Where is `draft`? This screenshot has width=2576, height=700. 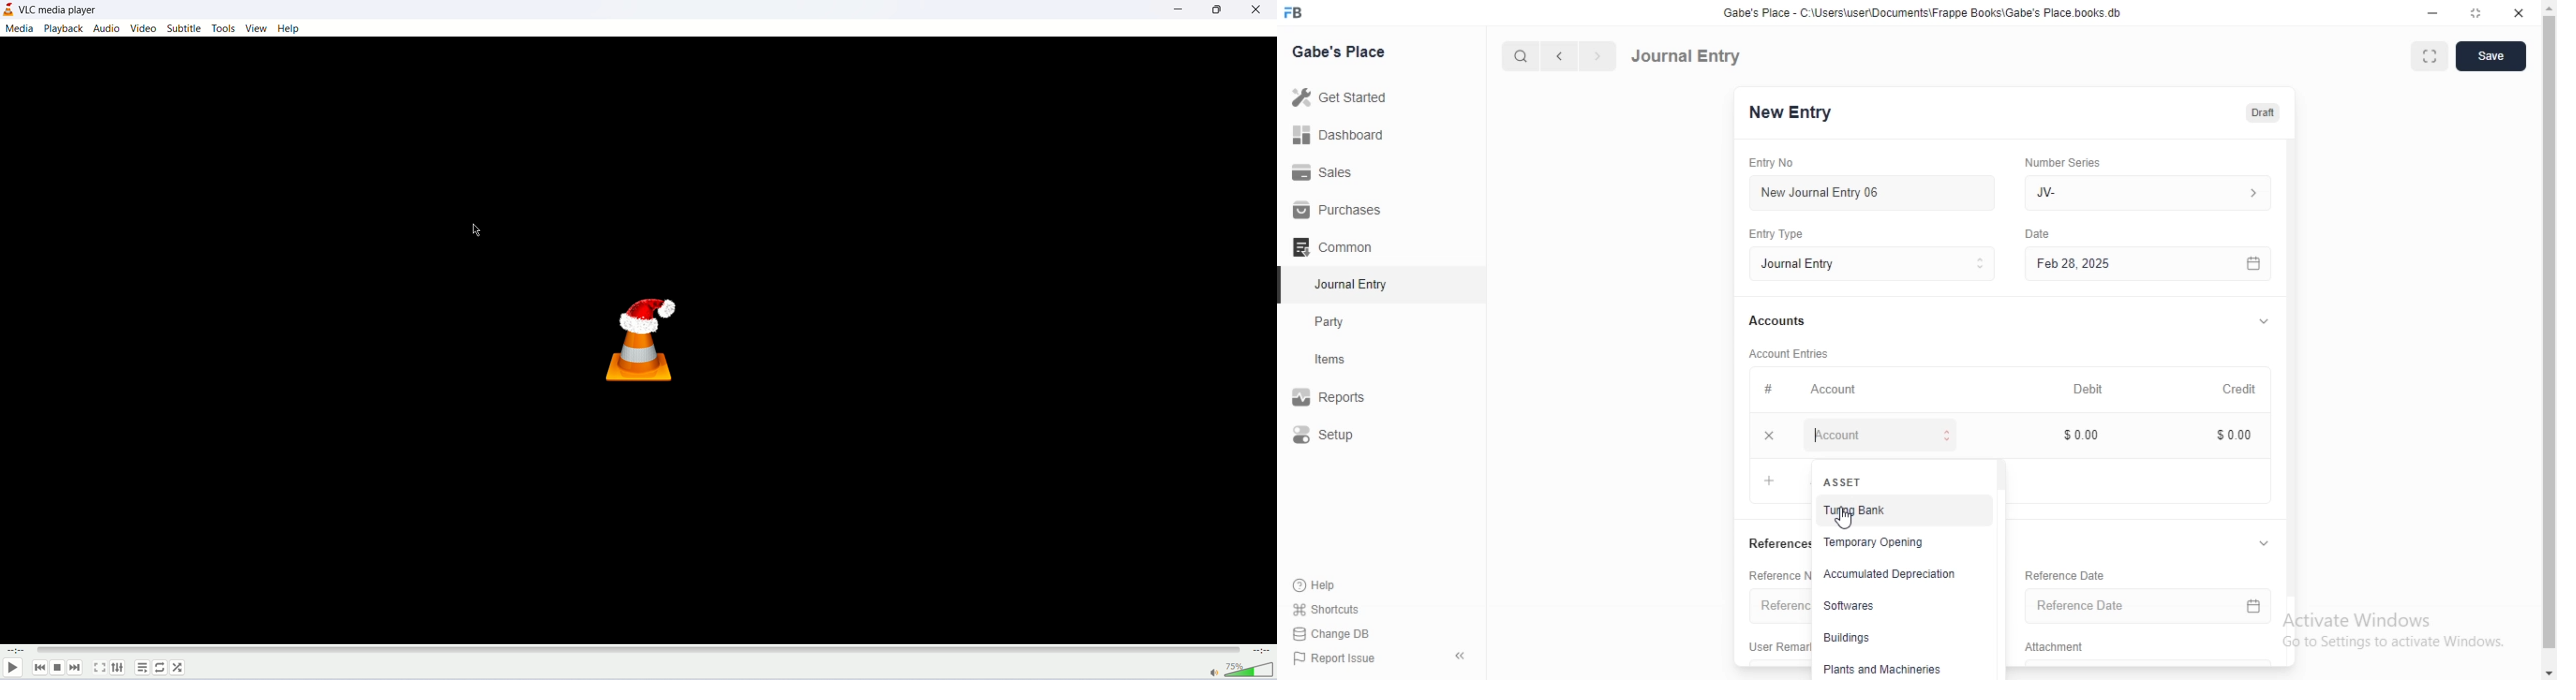 draft is located at coordinates (2266, 114).